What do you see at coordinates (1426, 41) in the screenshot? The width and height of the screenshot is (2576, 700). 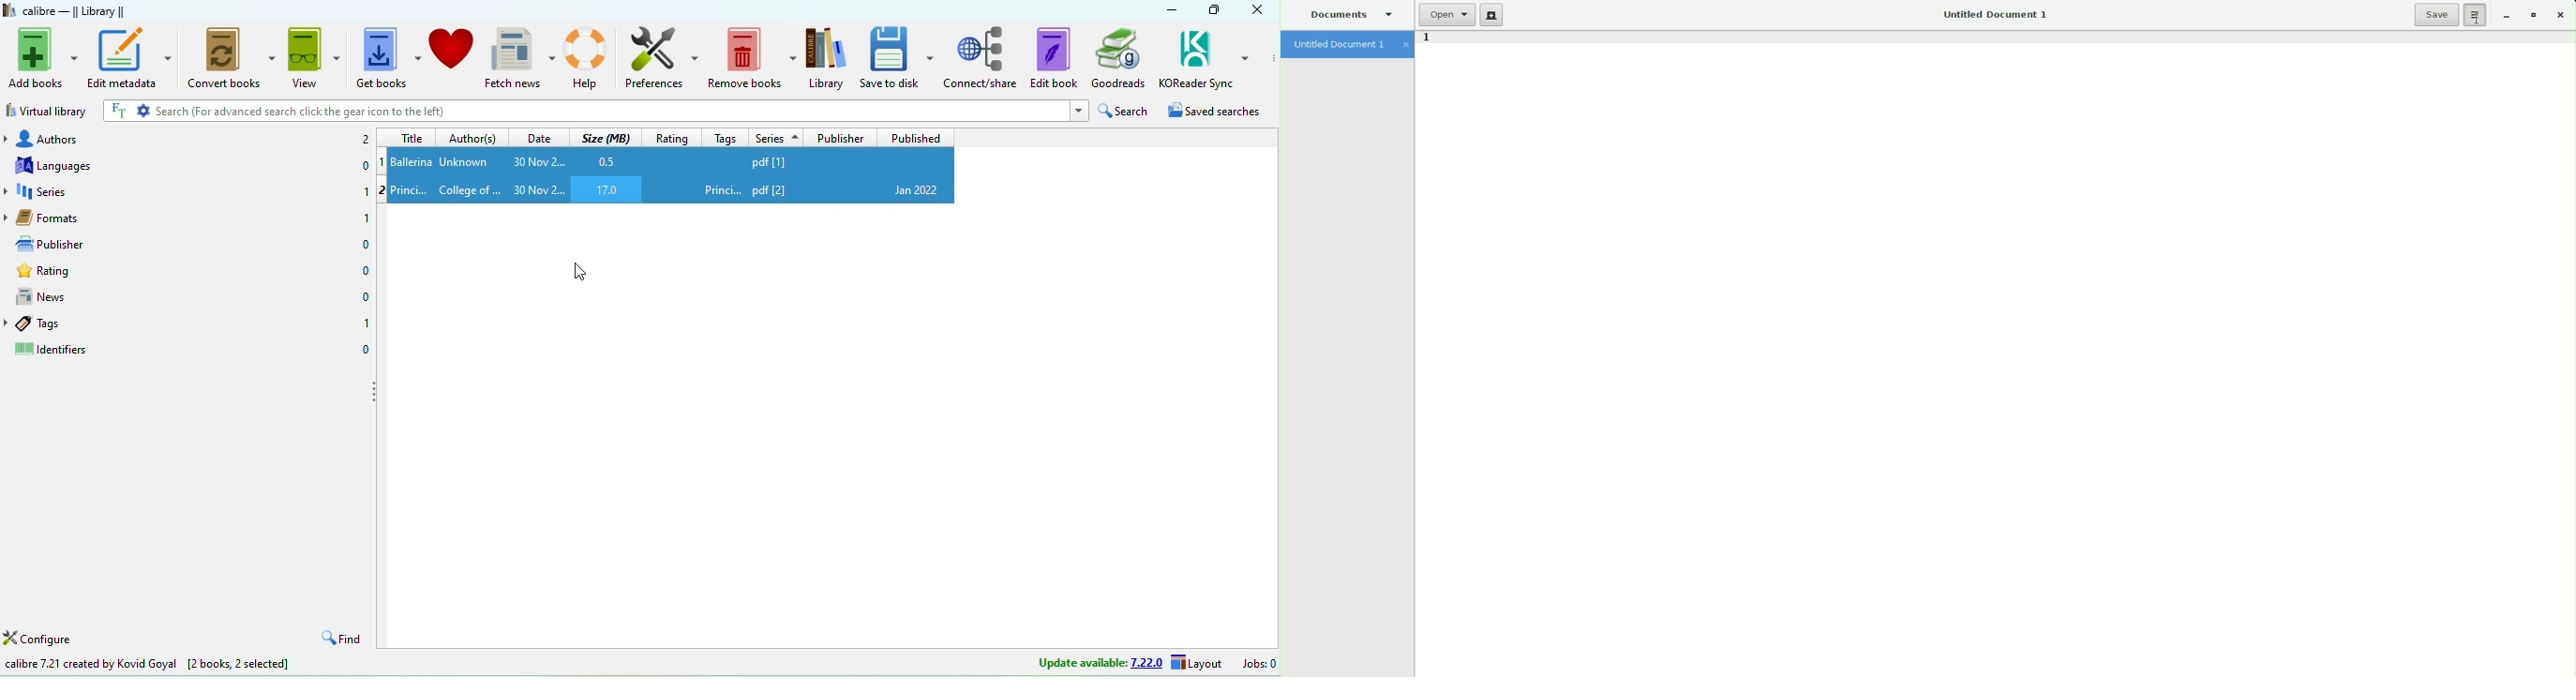 I see `1` at bounding box center [1426, 41].